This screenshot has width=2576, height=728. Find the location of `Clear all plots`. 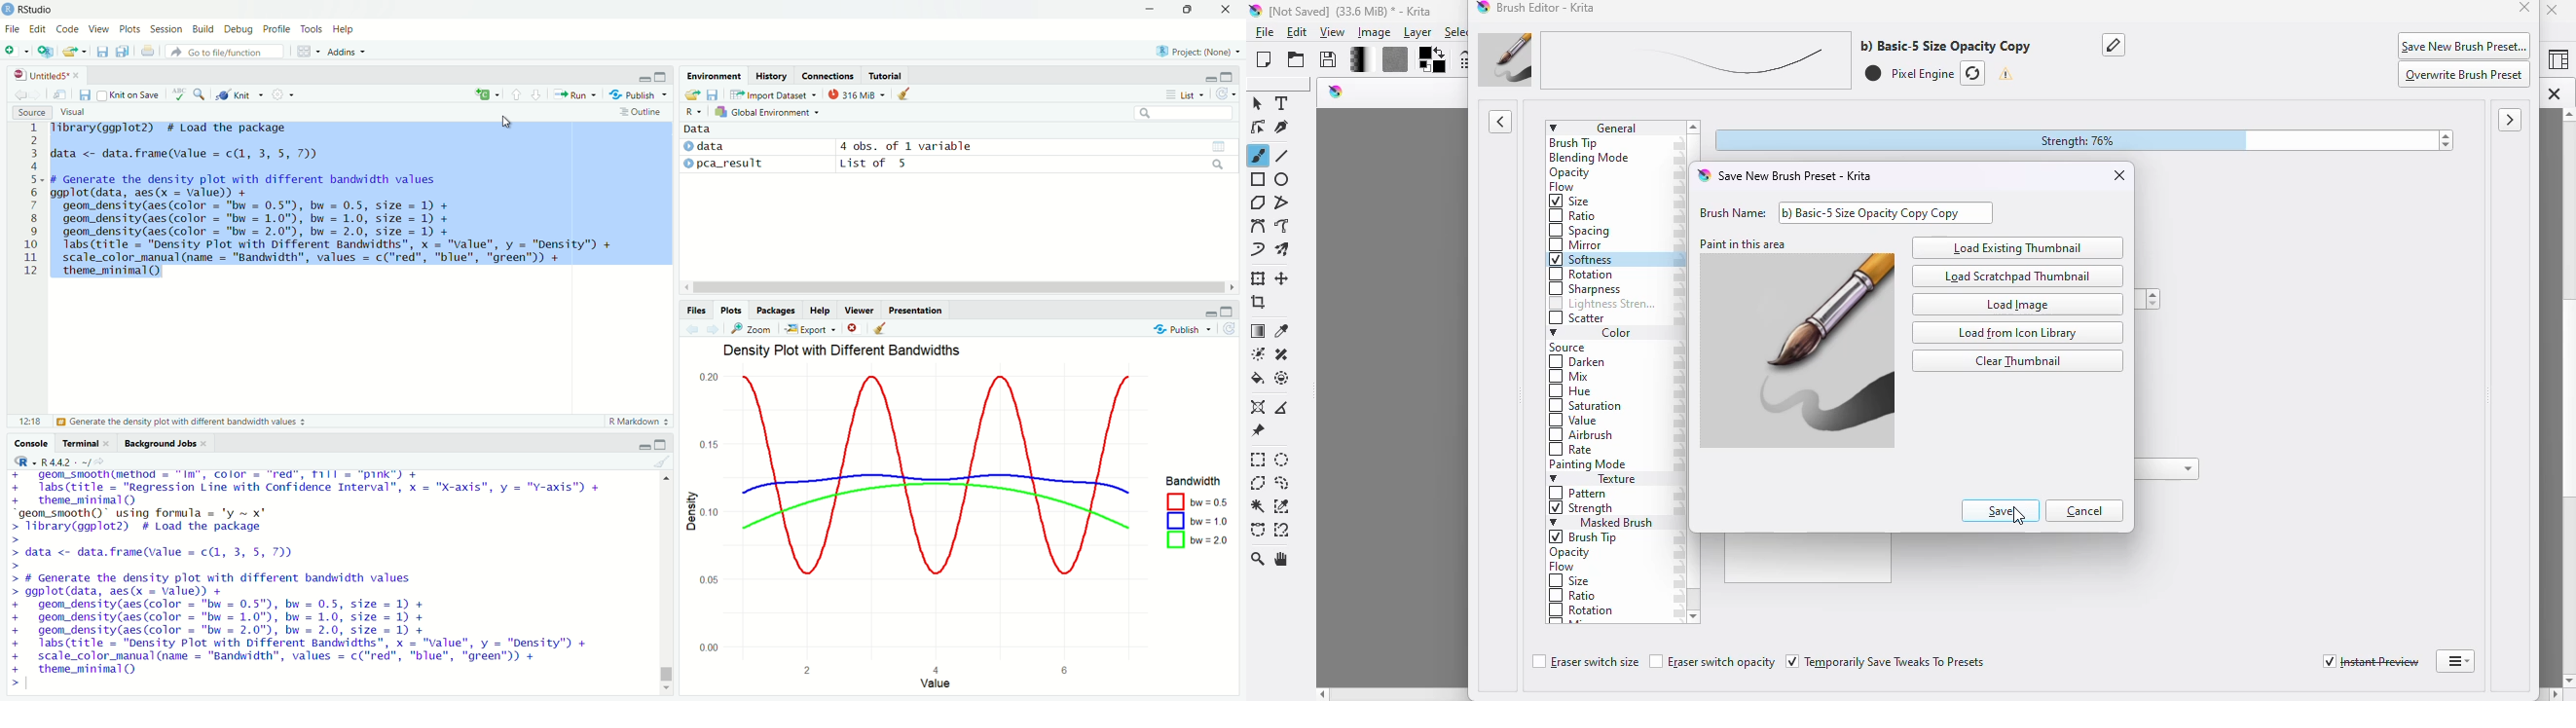

Clear all plots is located at coordinates (880, 329).